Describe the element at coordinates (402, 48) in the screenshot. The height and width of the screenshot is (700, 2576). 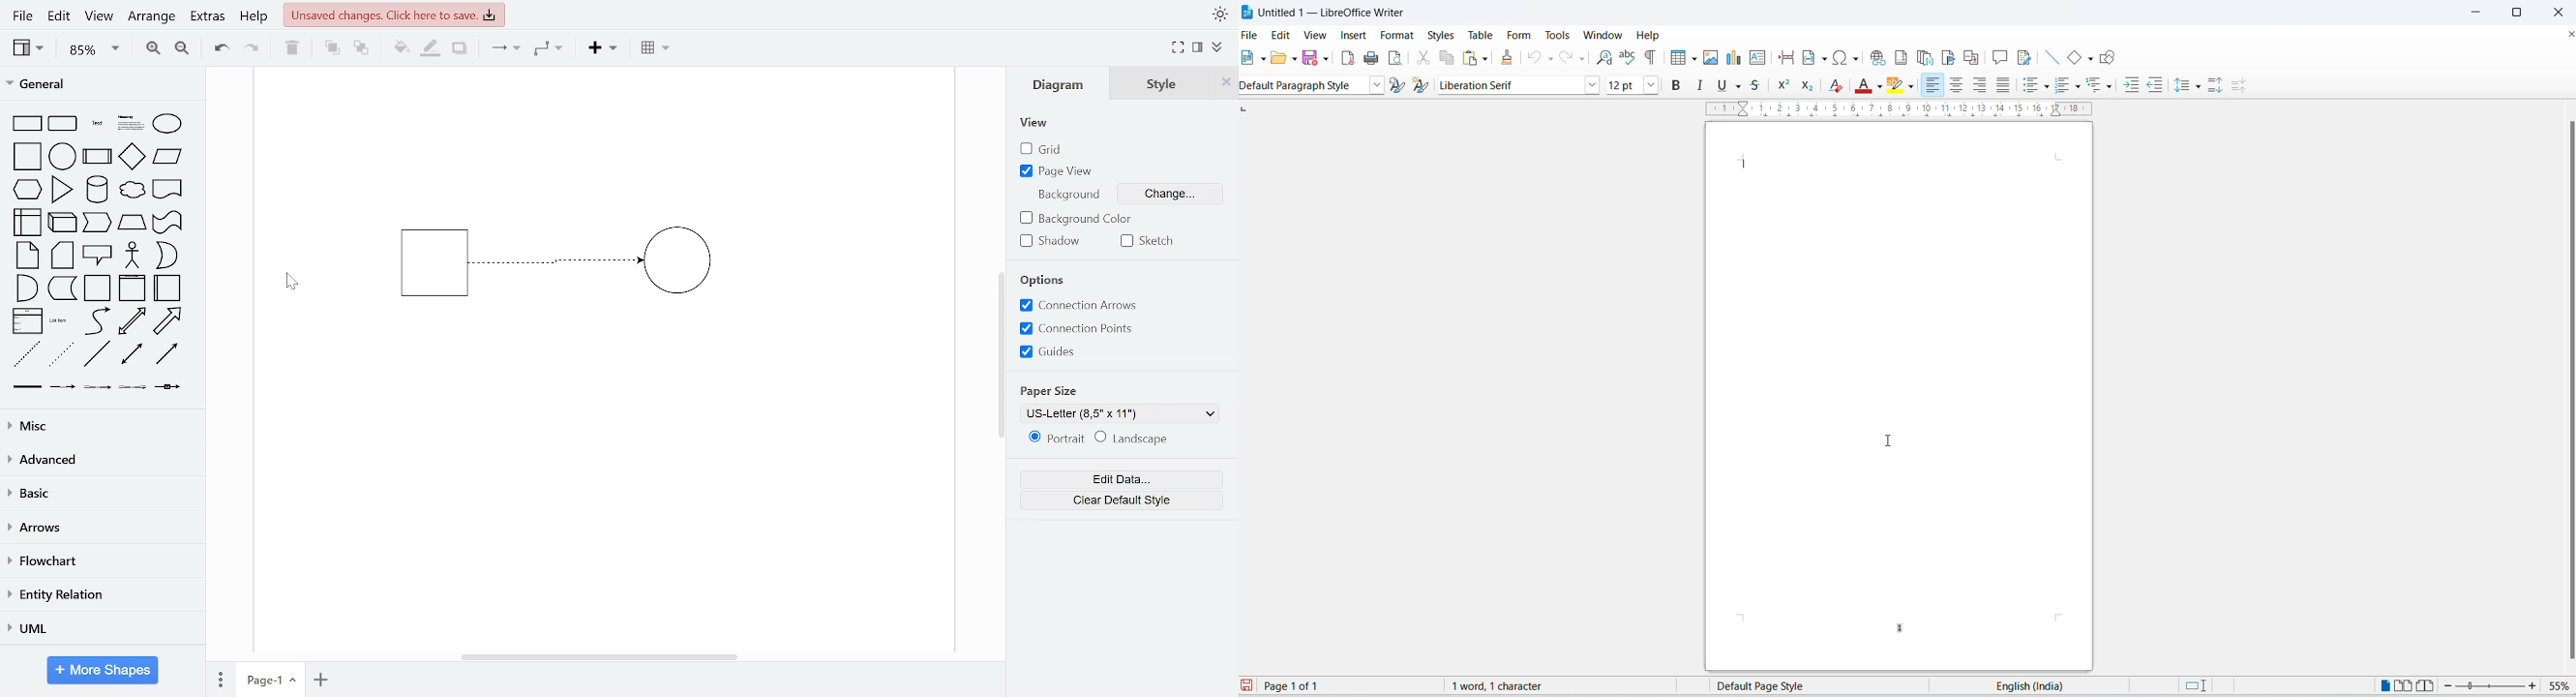
I see `fill color` at that location.